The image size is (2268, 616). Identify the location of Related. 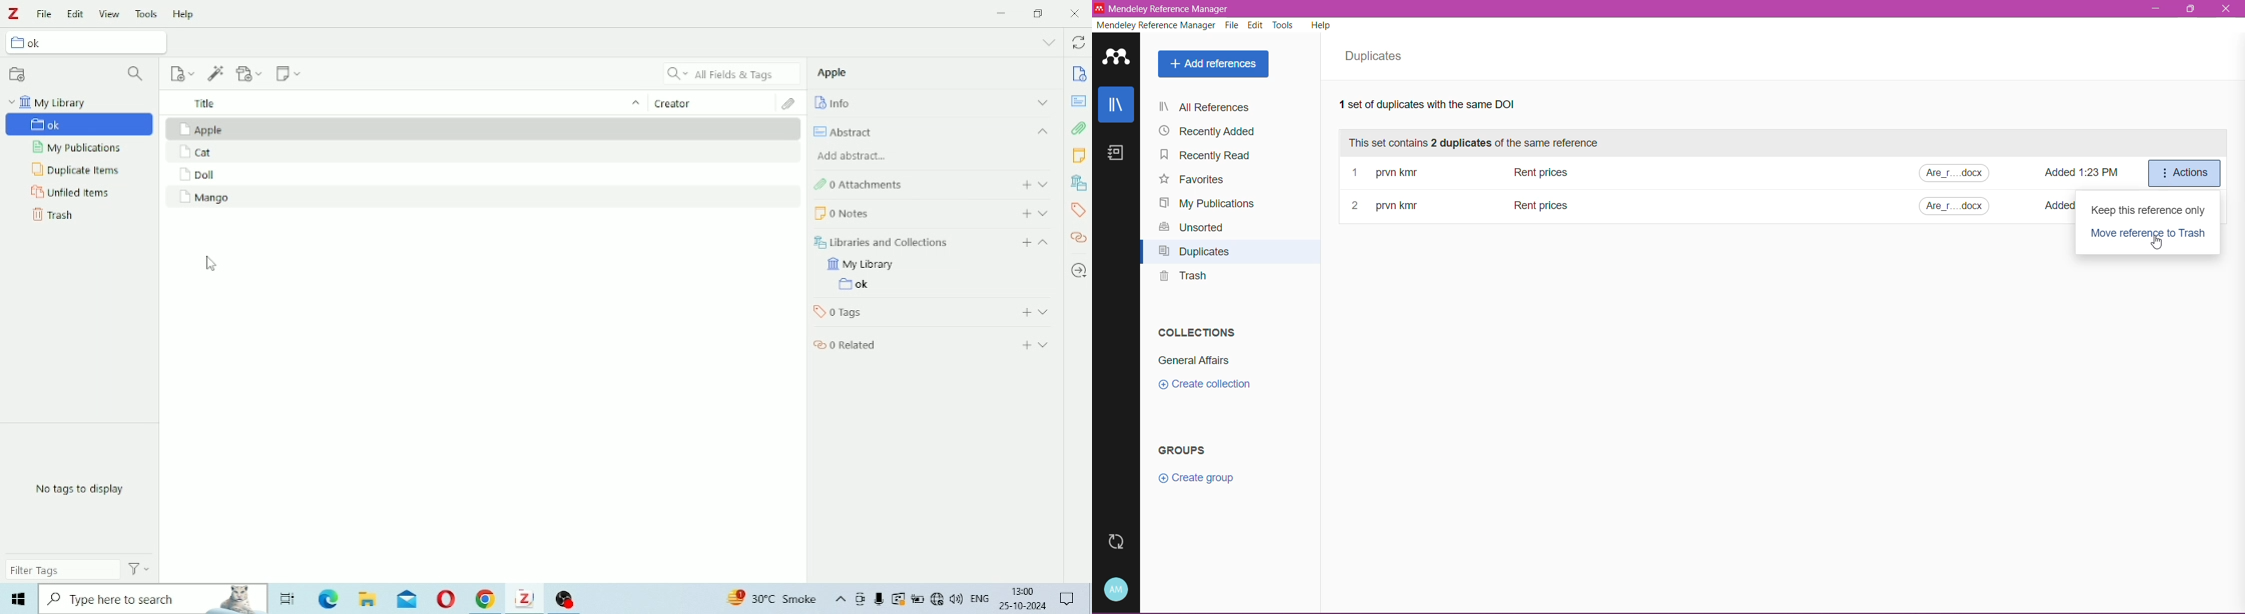
(1079, 236).